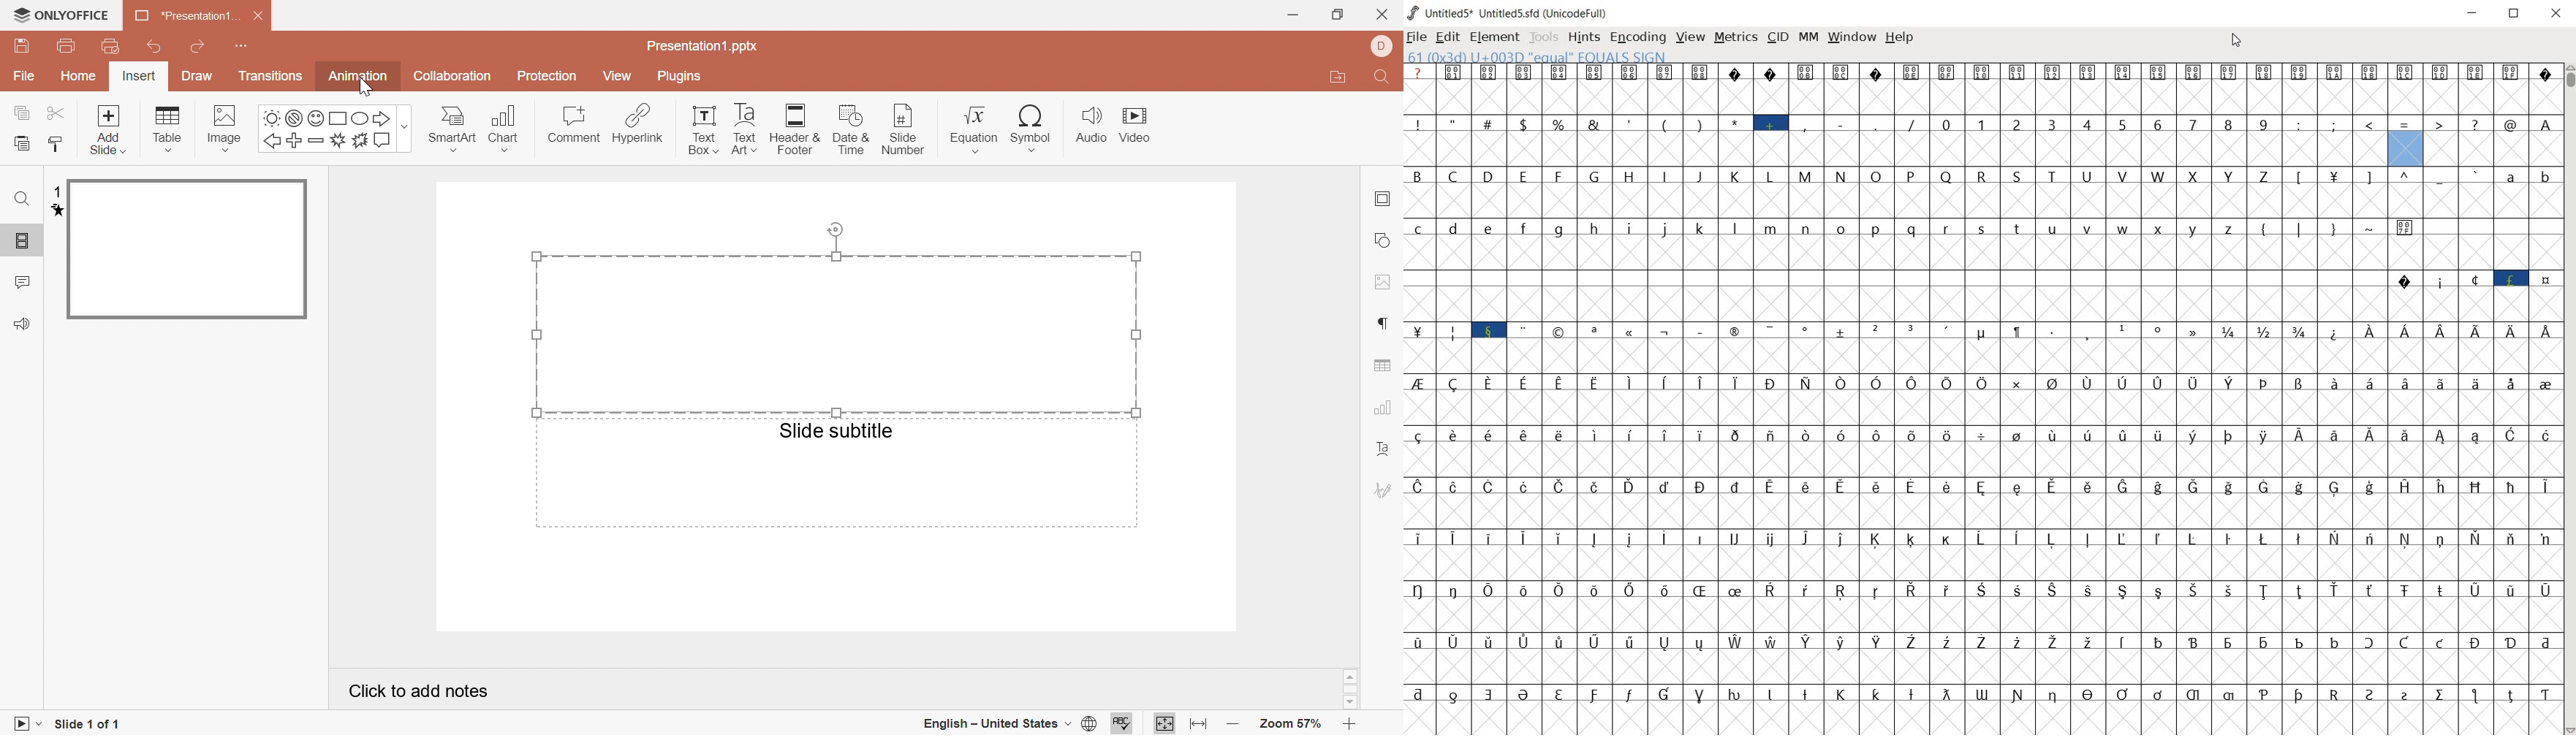 The image size is (2576, 756). What do you see at coordinates (836, 430) in the screenshot?
I see `slide subtitle` at bounding box center [836, 430].